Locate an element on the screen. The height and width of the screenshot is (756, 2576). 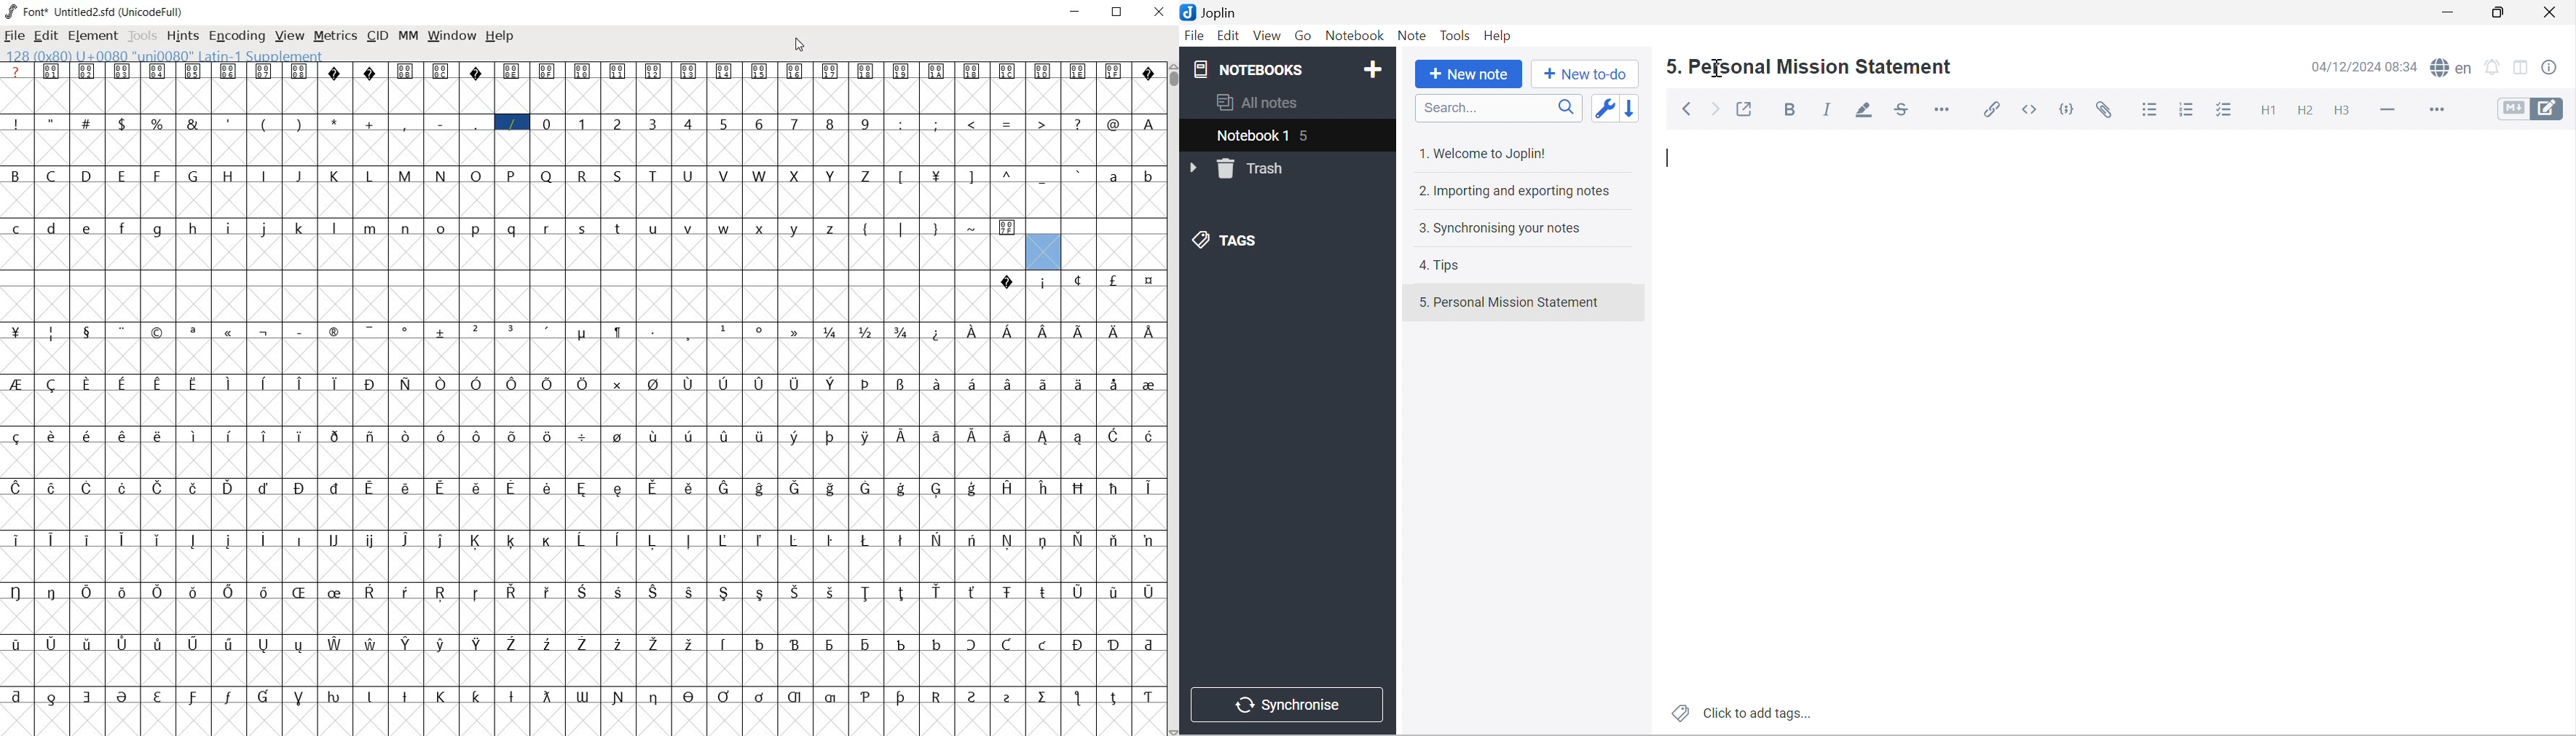
glyph is located at coordinates (123, 644).